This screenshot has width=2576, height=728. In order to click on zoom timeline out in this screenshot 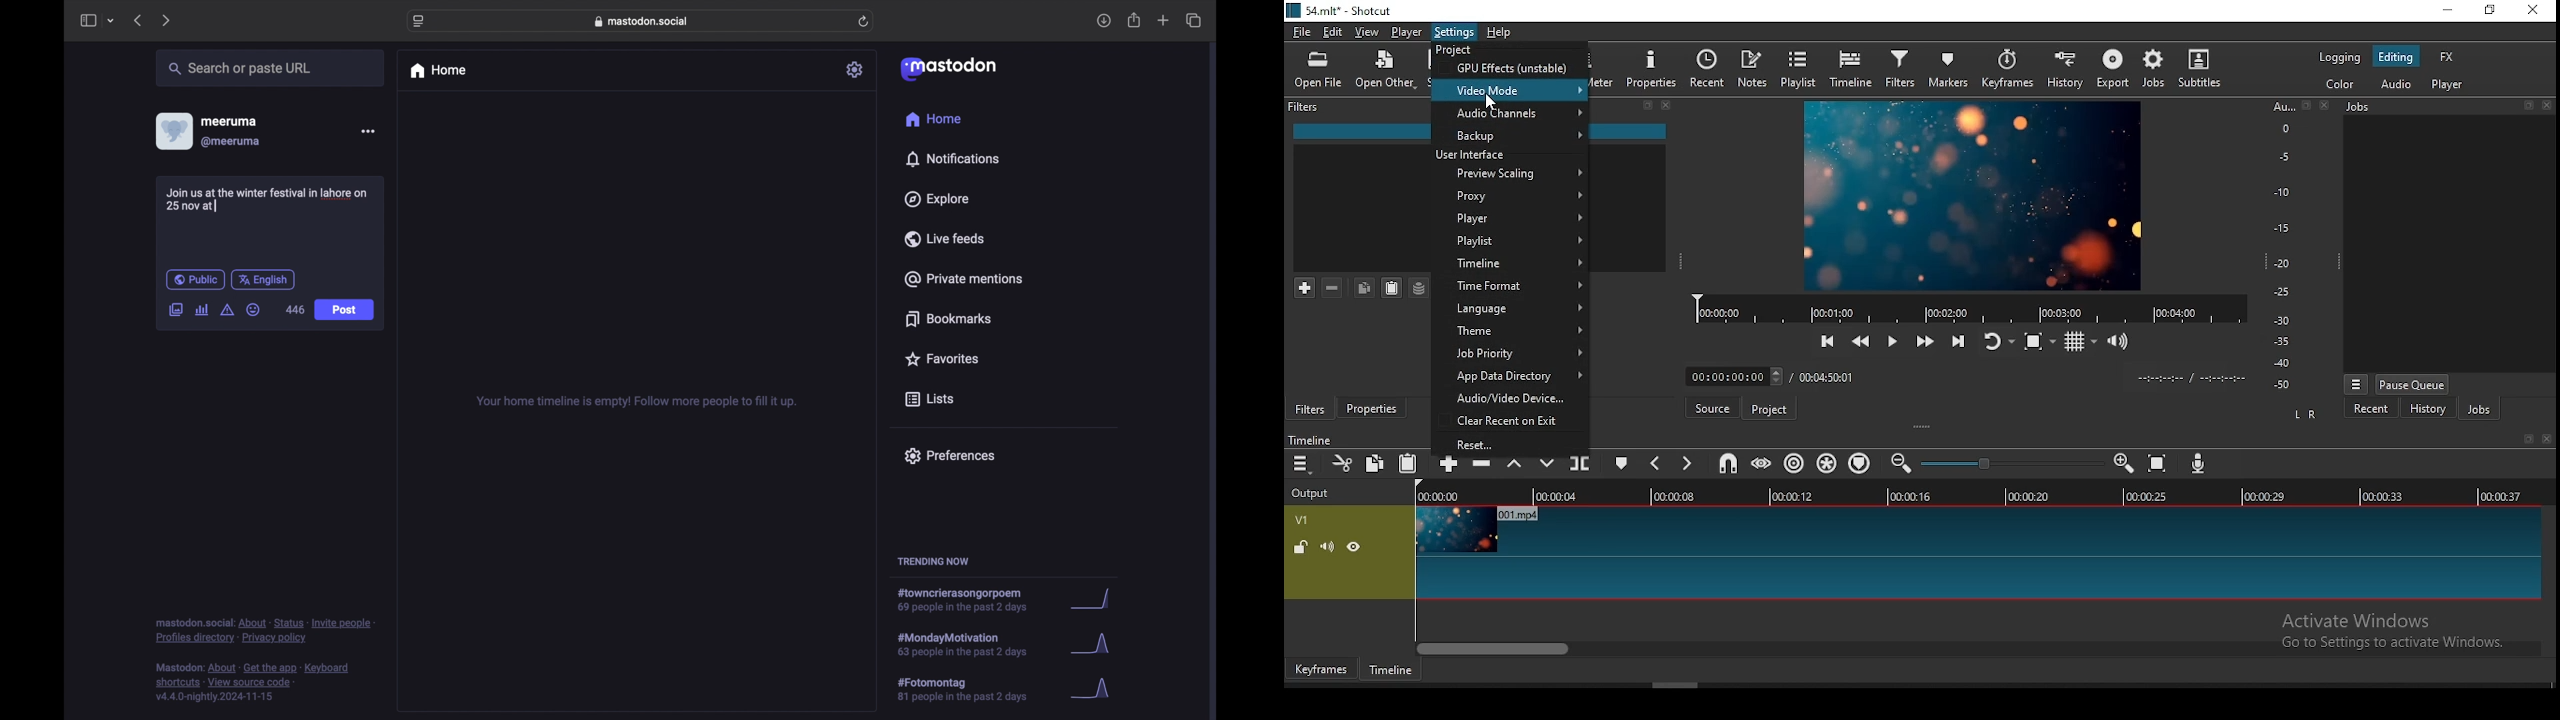, I will do `click(2126, 463)`.